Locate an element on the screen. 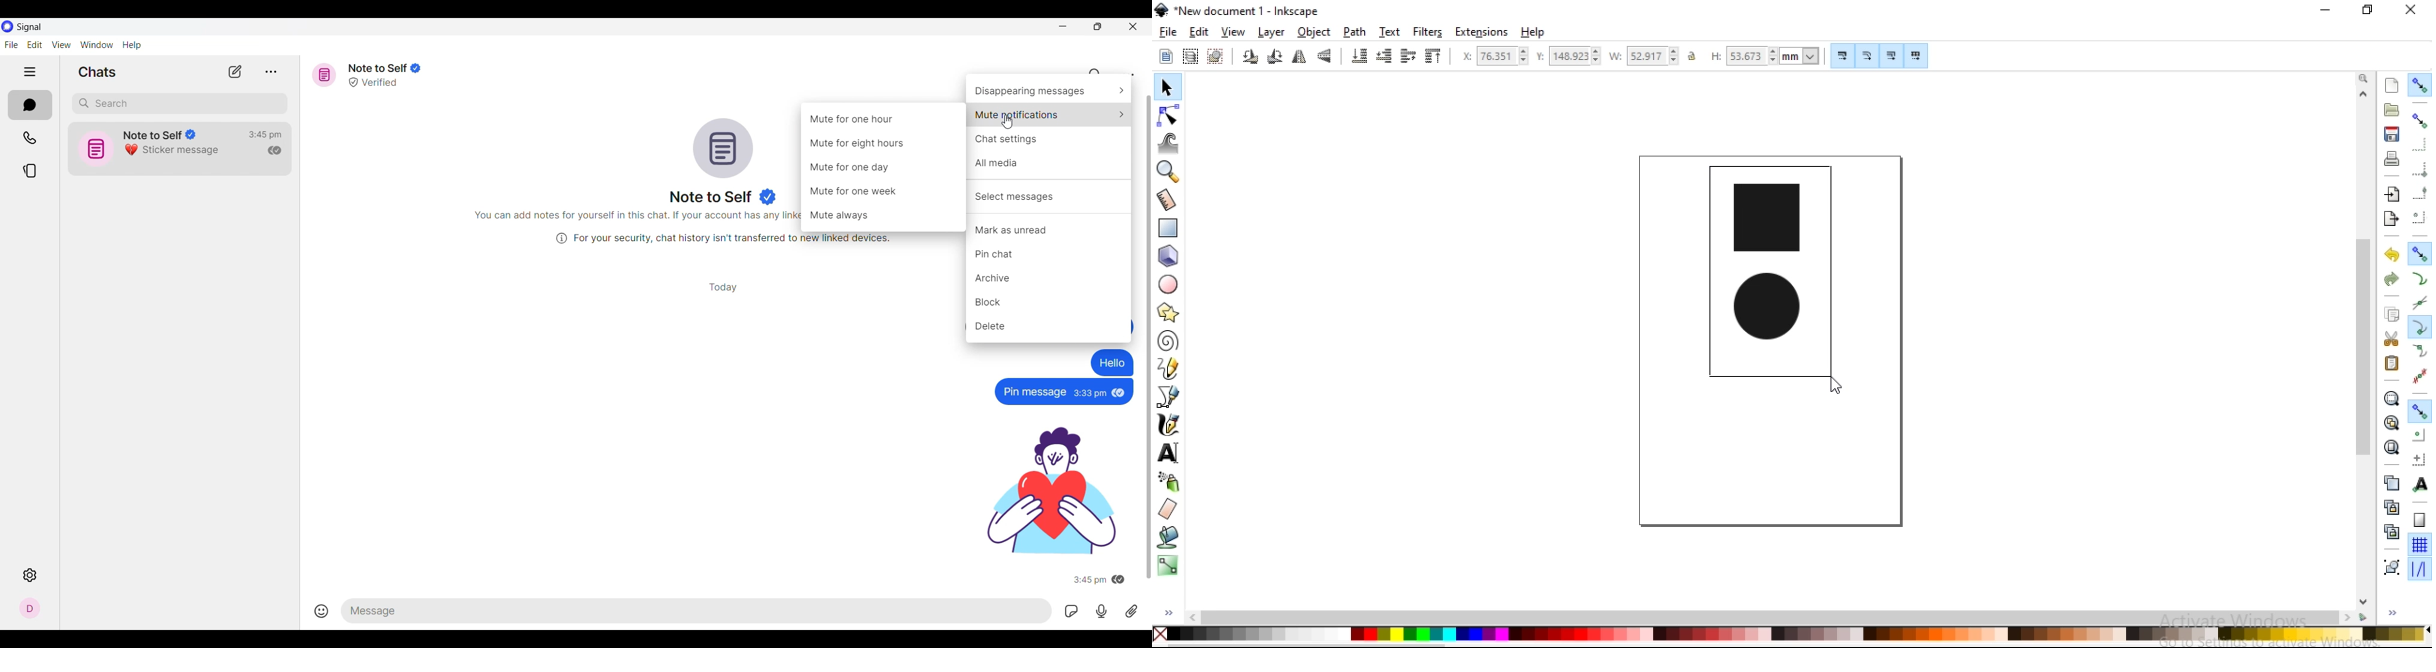 This screenshot has width=2436, height=672. edit paths by nodes is located at coordinates (1171, 116).